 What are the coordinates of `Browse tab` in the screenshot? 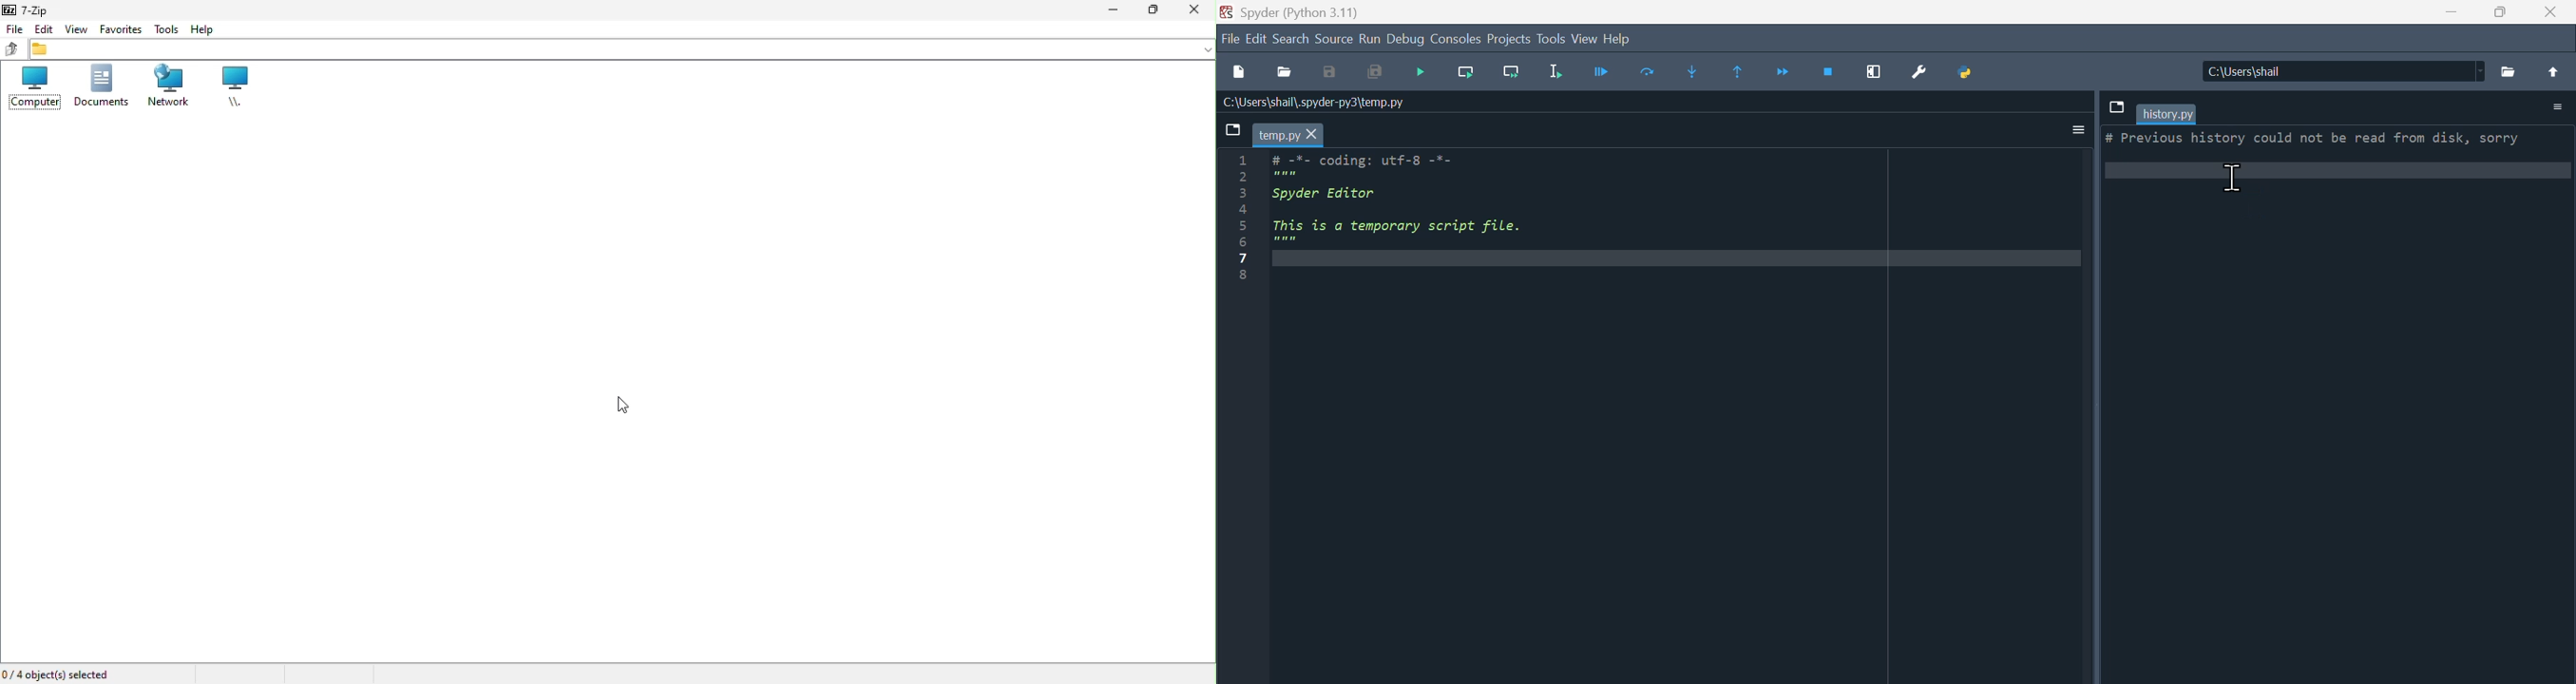 It's located at (2116, 107).